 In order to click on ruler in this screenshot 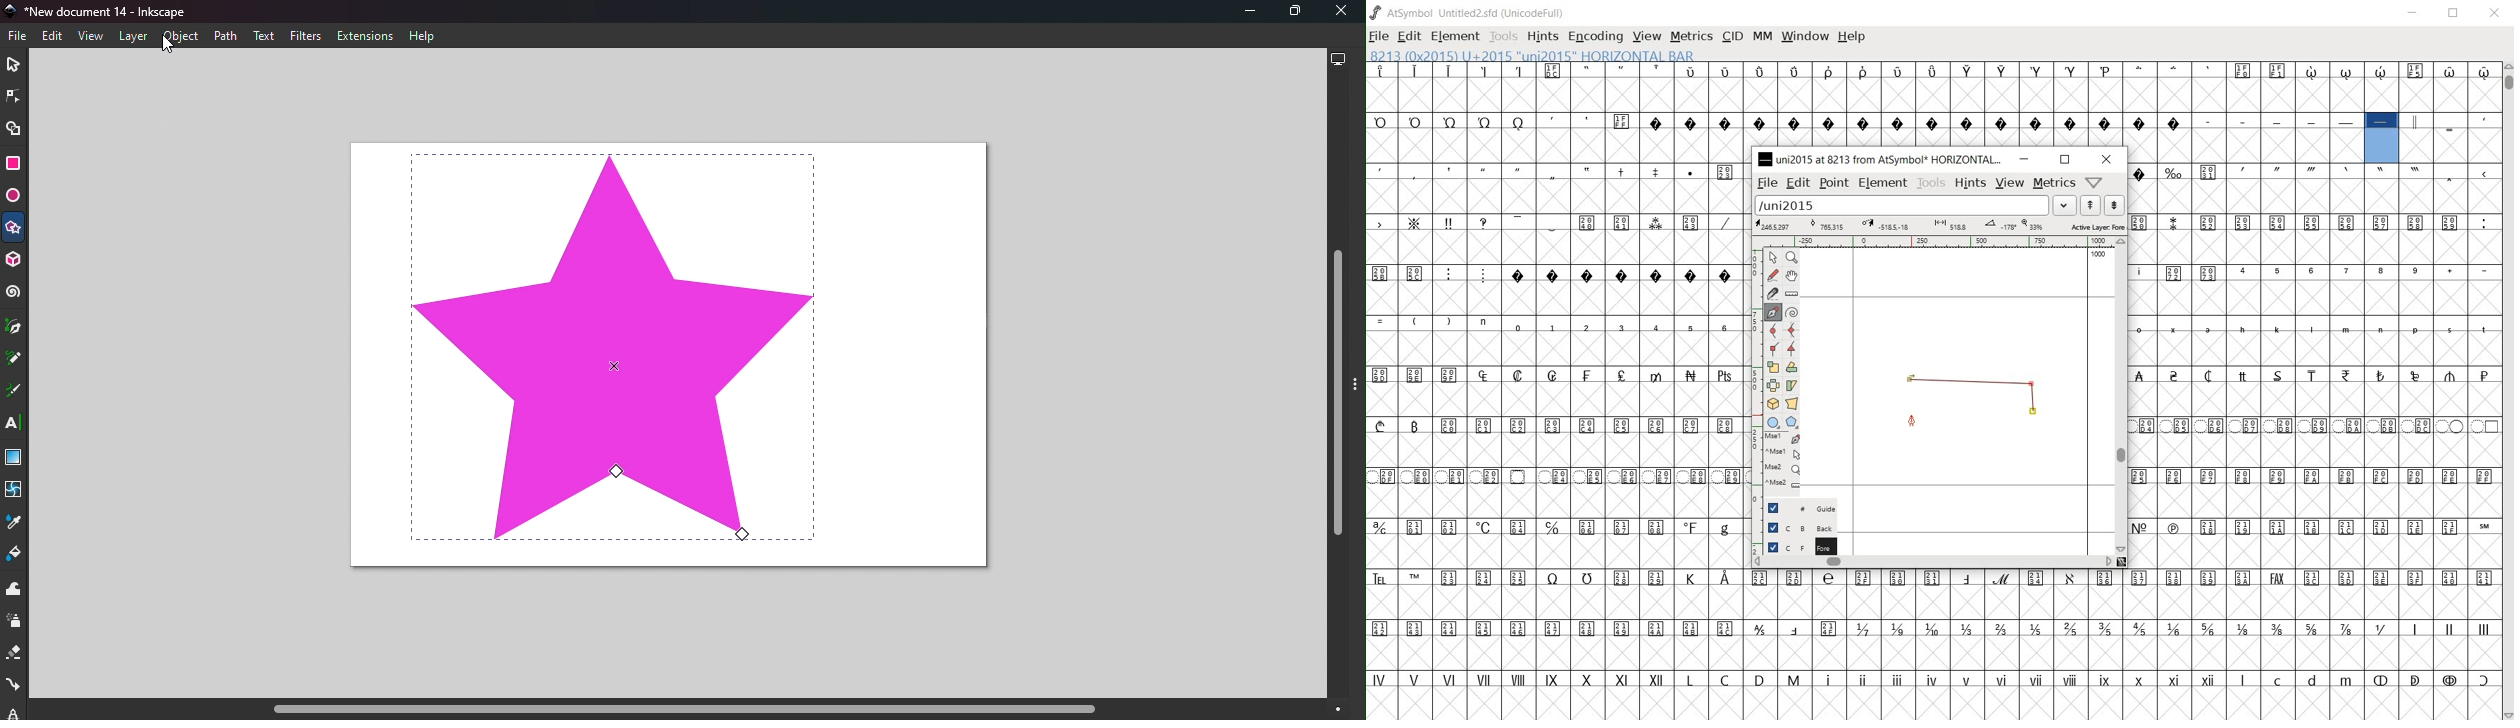, I will do `click(1943, 242)`.